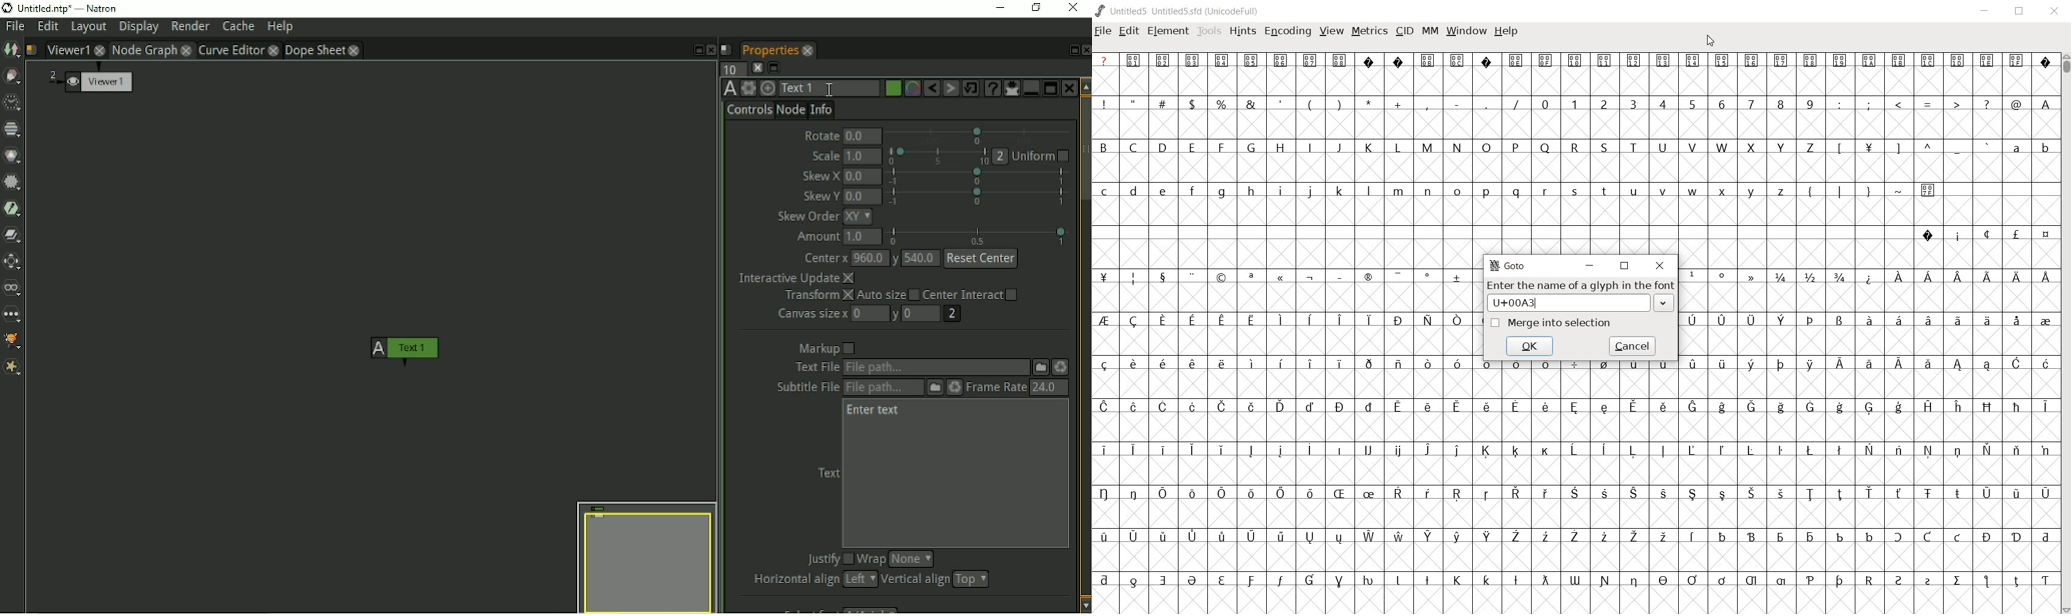 The width and height of the screenshot is (2072, 616). What do you see at coordinates (1163, 538) in the screenshot?
I see `Symbol` at bounding box center [1163, 538].